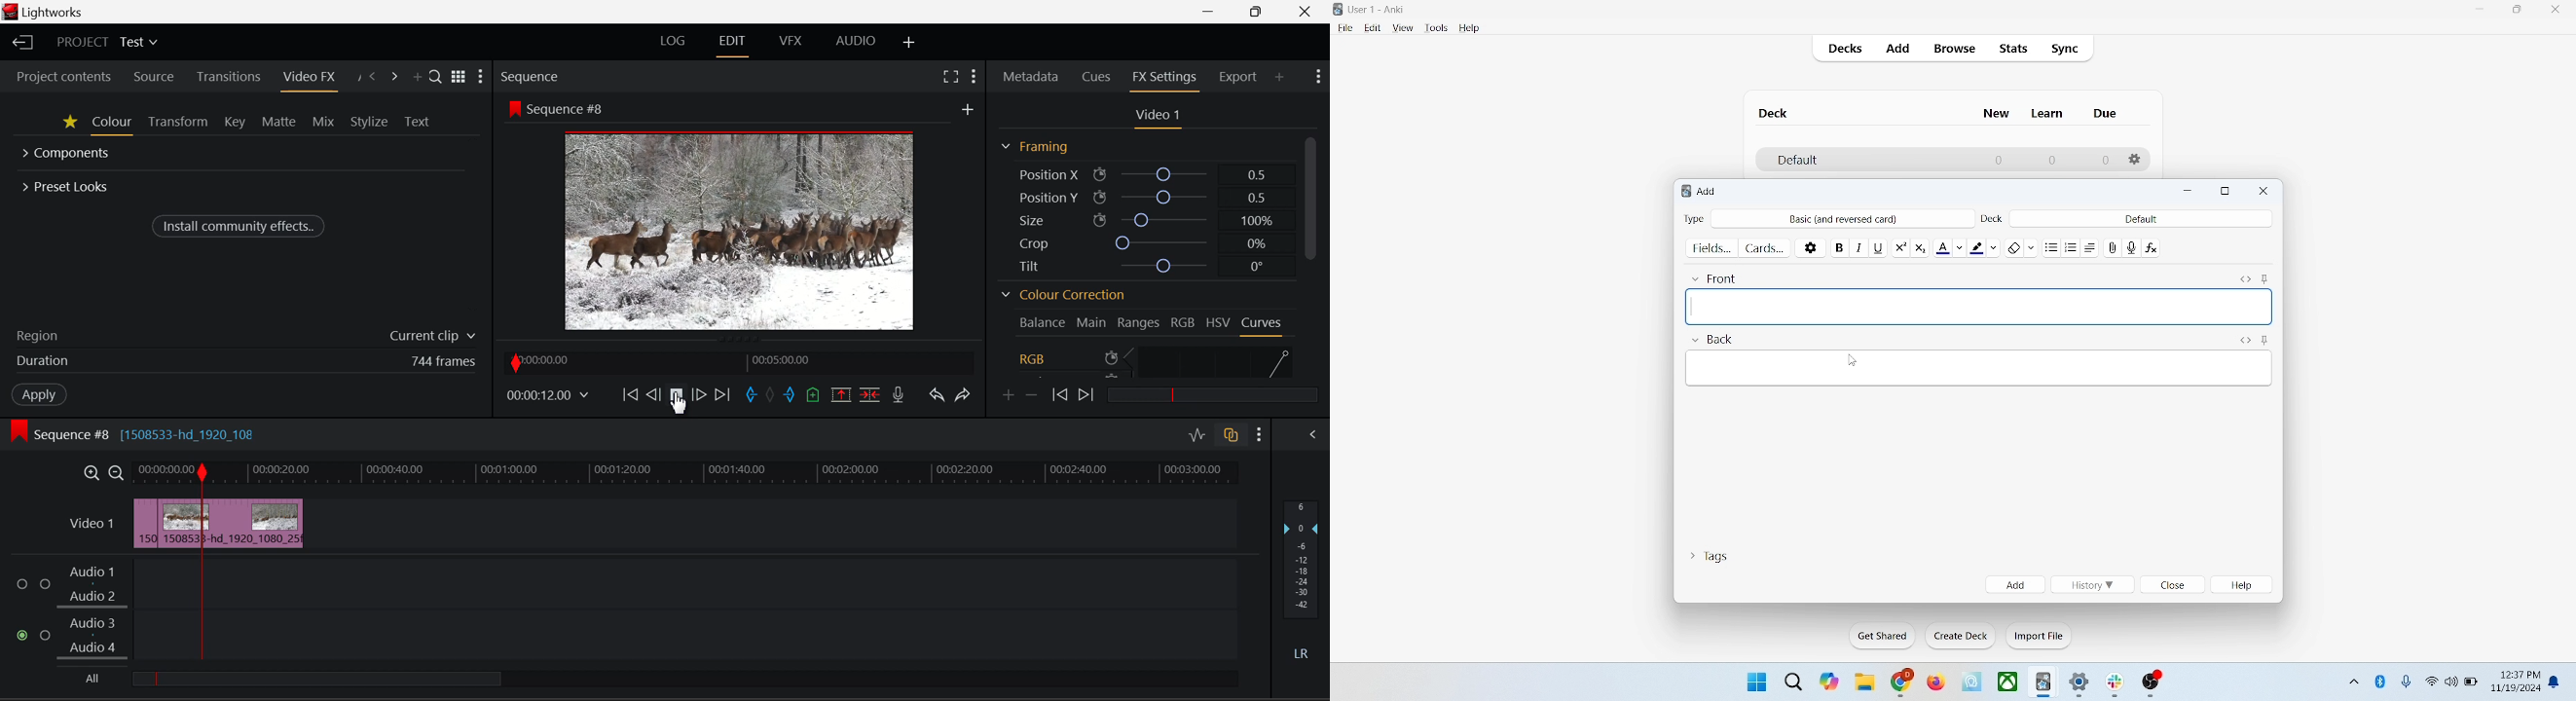  I want to click on import file, so click(2040, 636).